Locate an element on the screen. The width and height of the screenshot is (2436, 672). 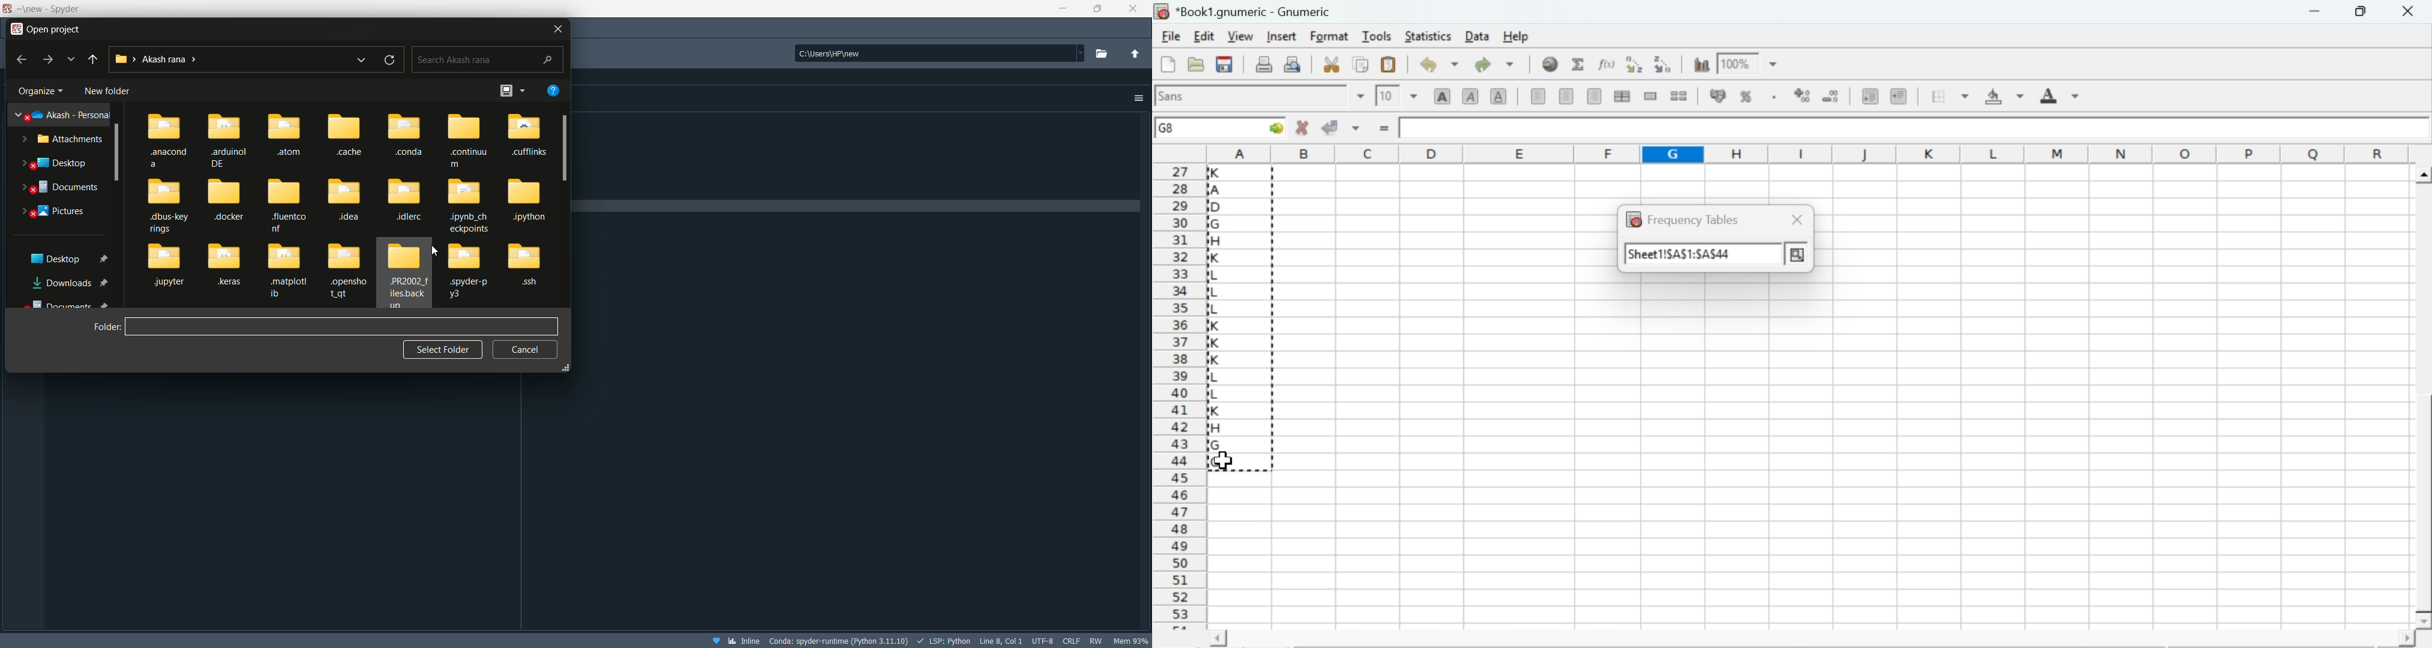
bold is located at coordinates (1443, 95).